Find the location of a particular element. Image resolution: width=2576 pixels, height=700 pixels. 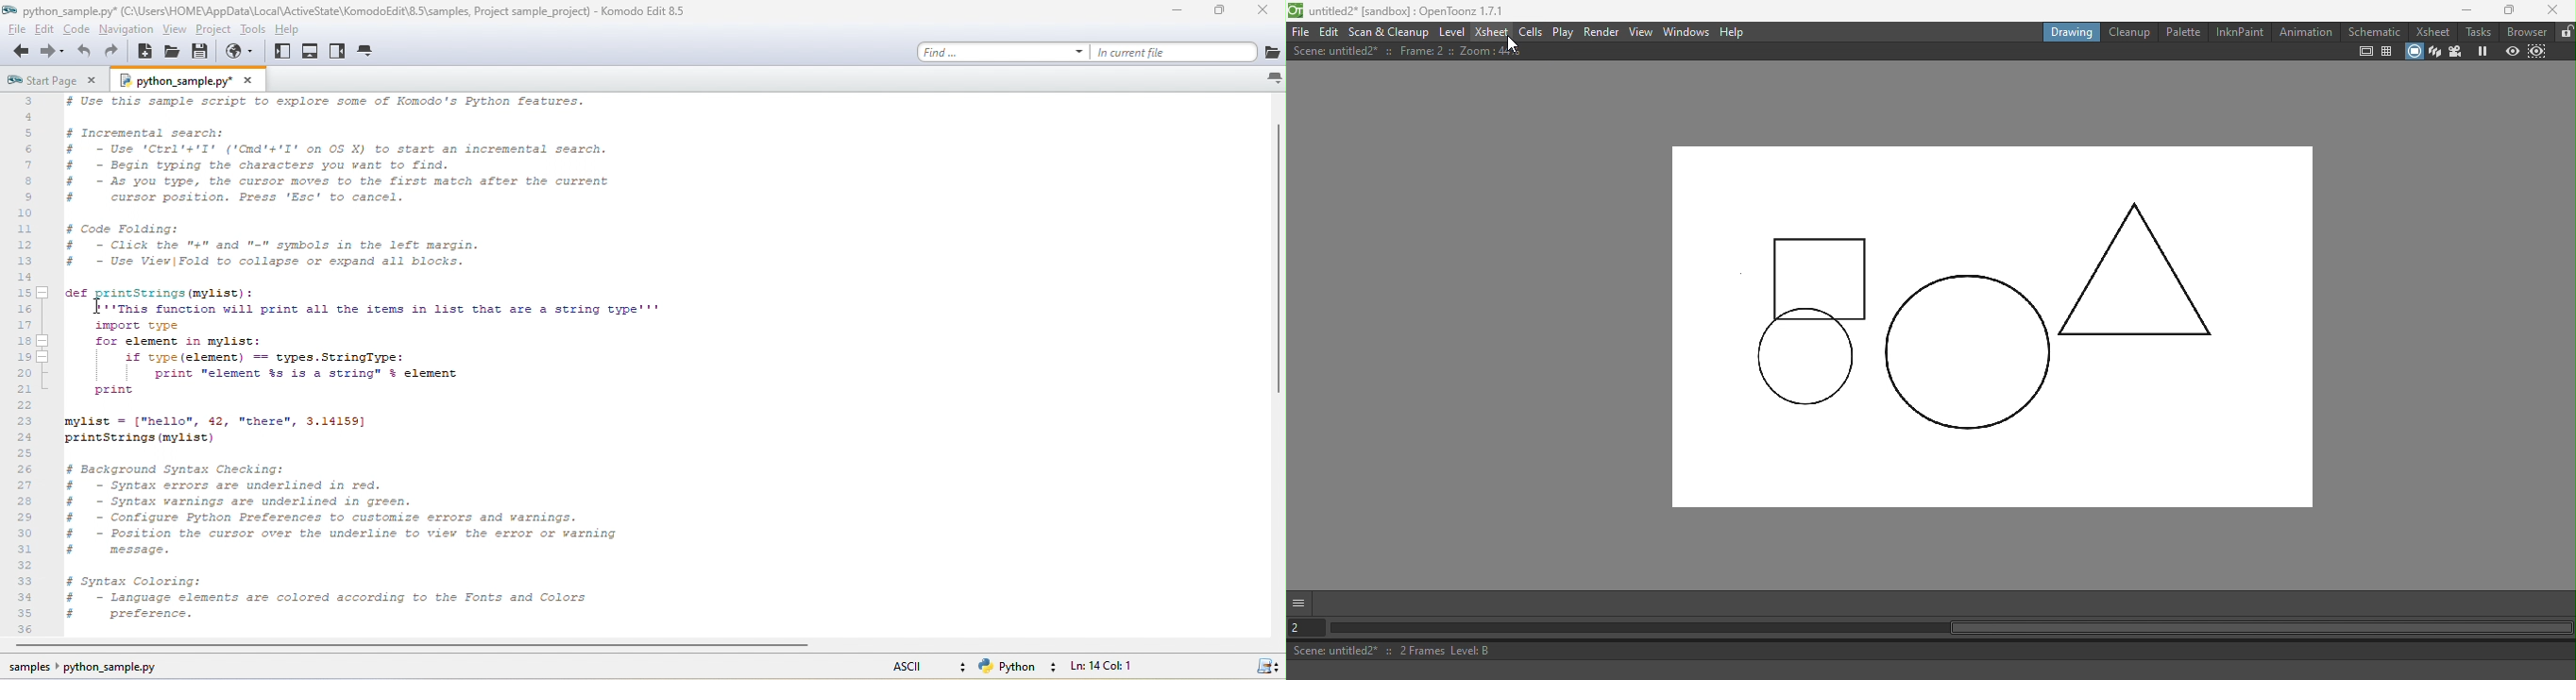

navigation is located at coordinates (126, 29).